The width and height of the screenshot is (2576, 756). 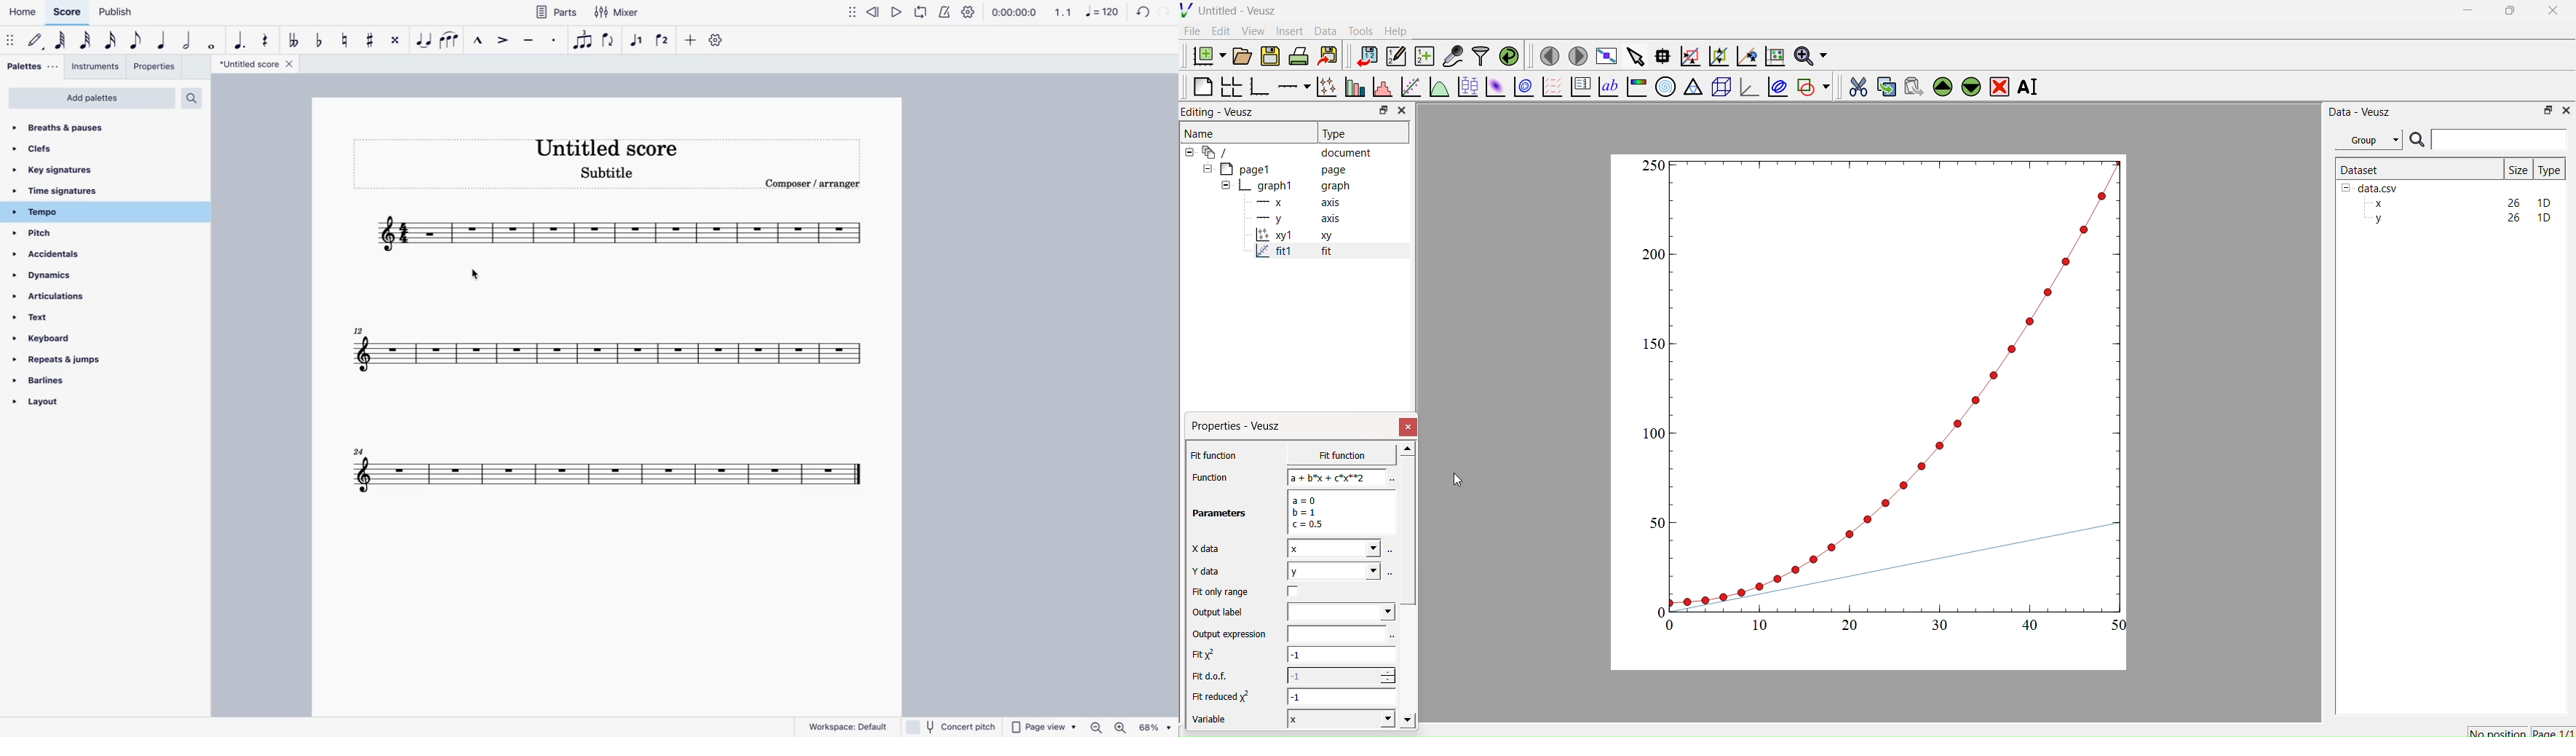 I want to click on Restore Down, so click(x=2544, y=109).